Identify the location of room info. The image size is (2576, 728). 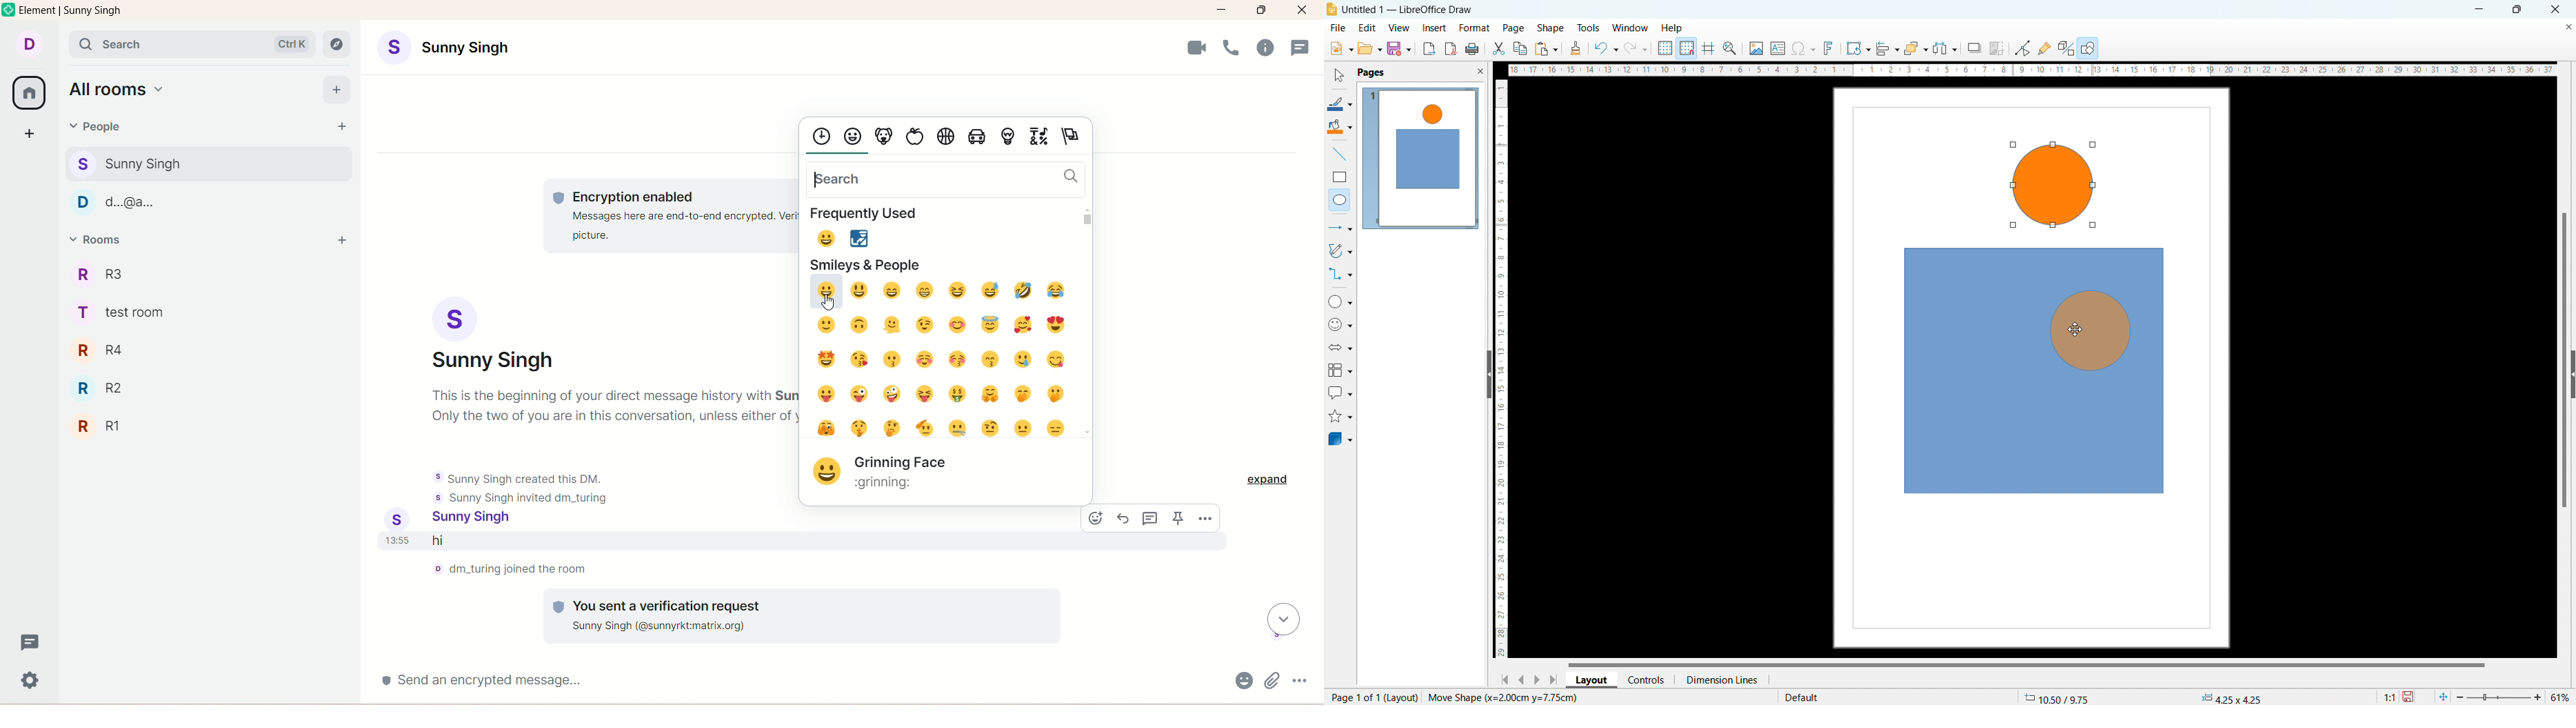
(1265, 48).